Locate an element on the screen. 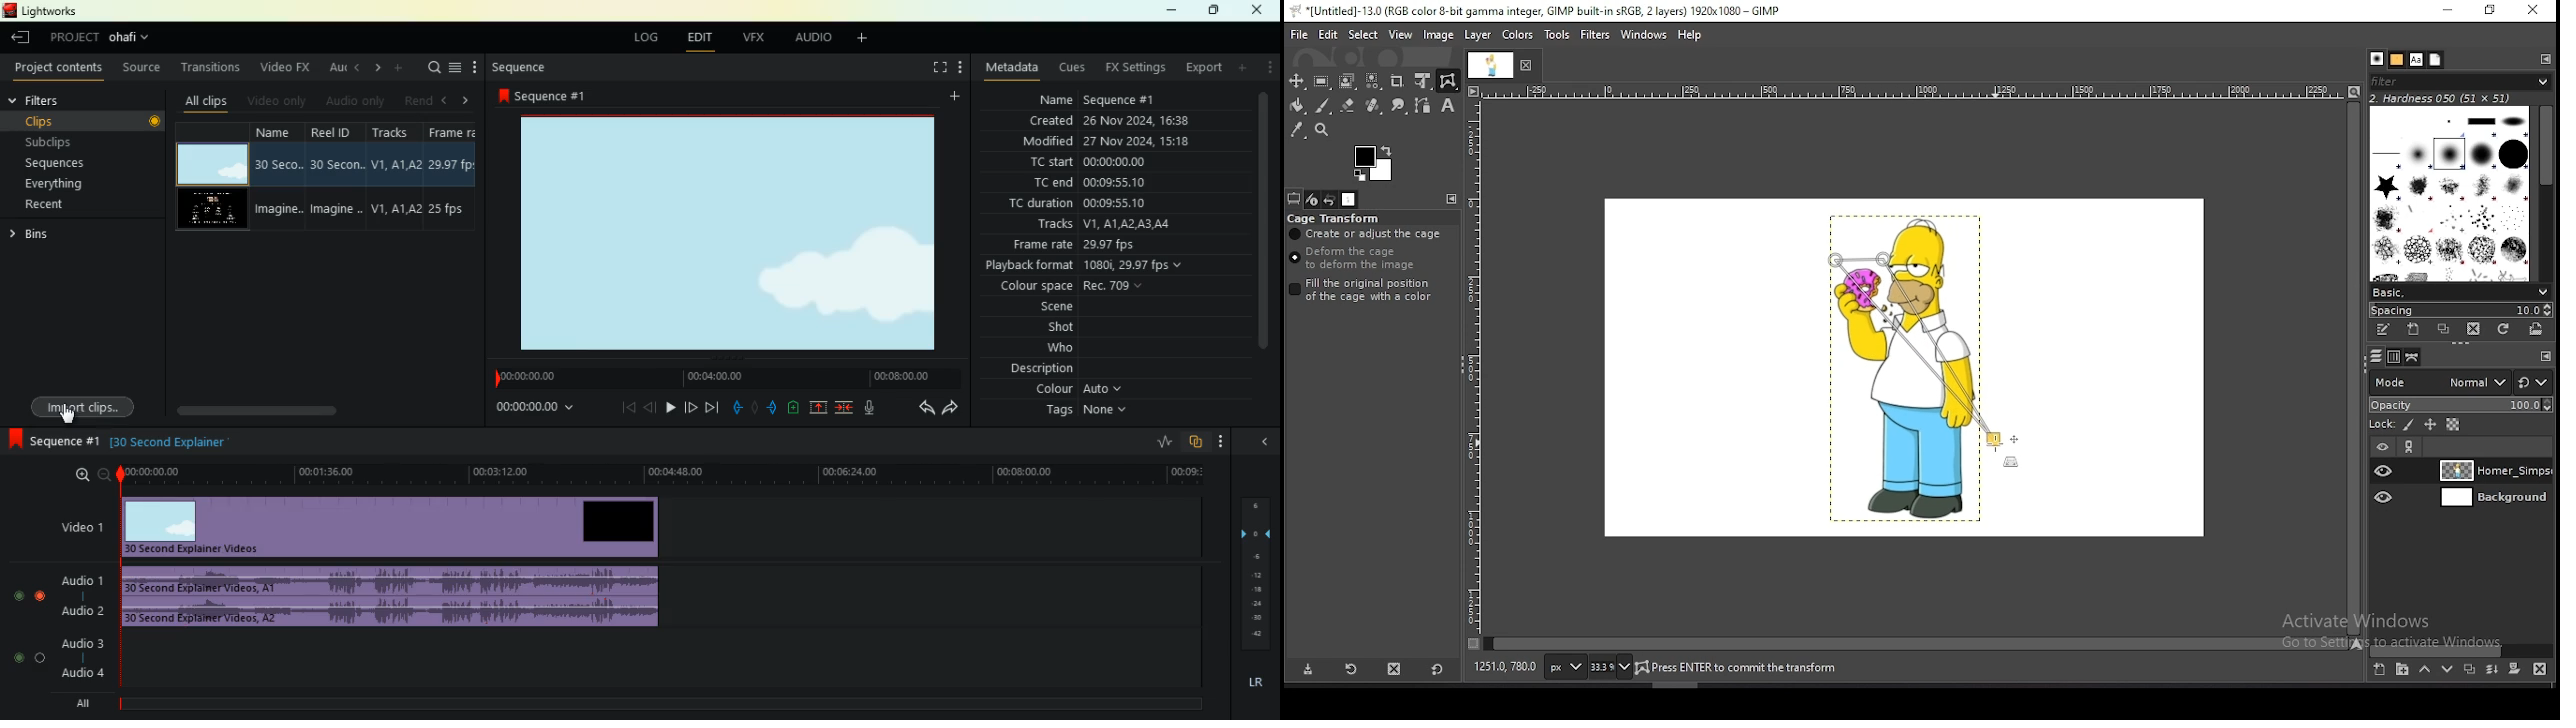 This screenshot has width=2576, height=728. scroll bar is located at coordinates (2544, 190).